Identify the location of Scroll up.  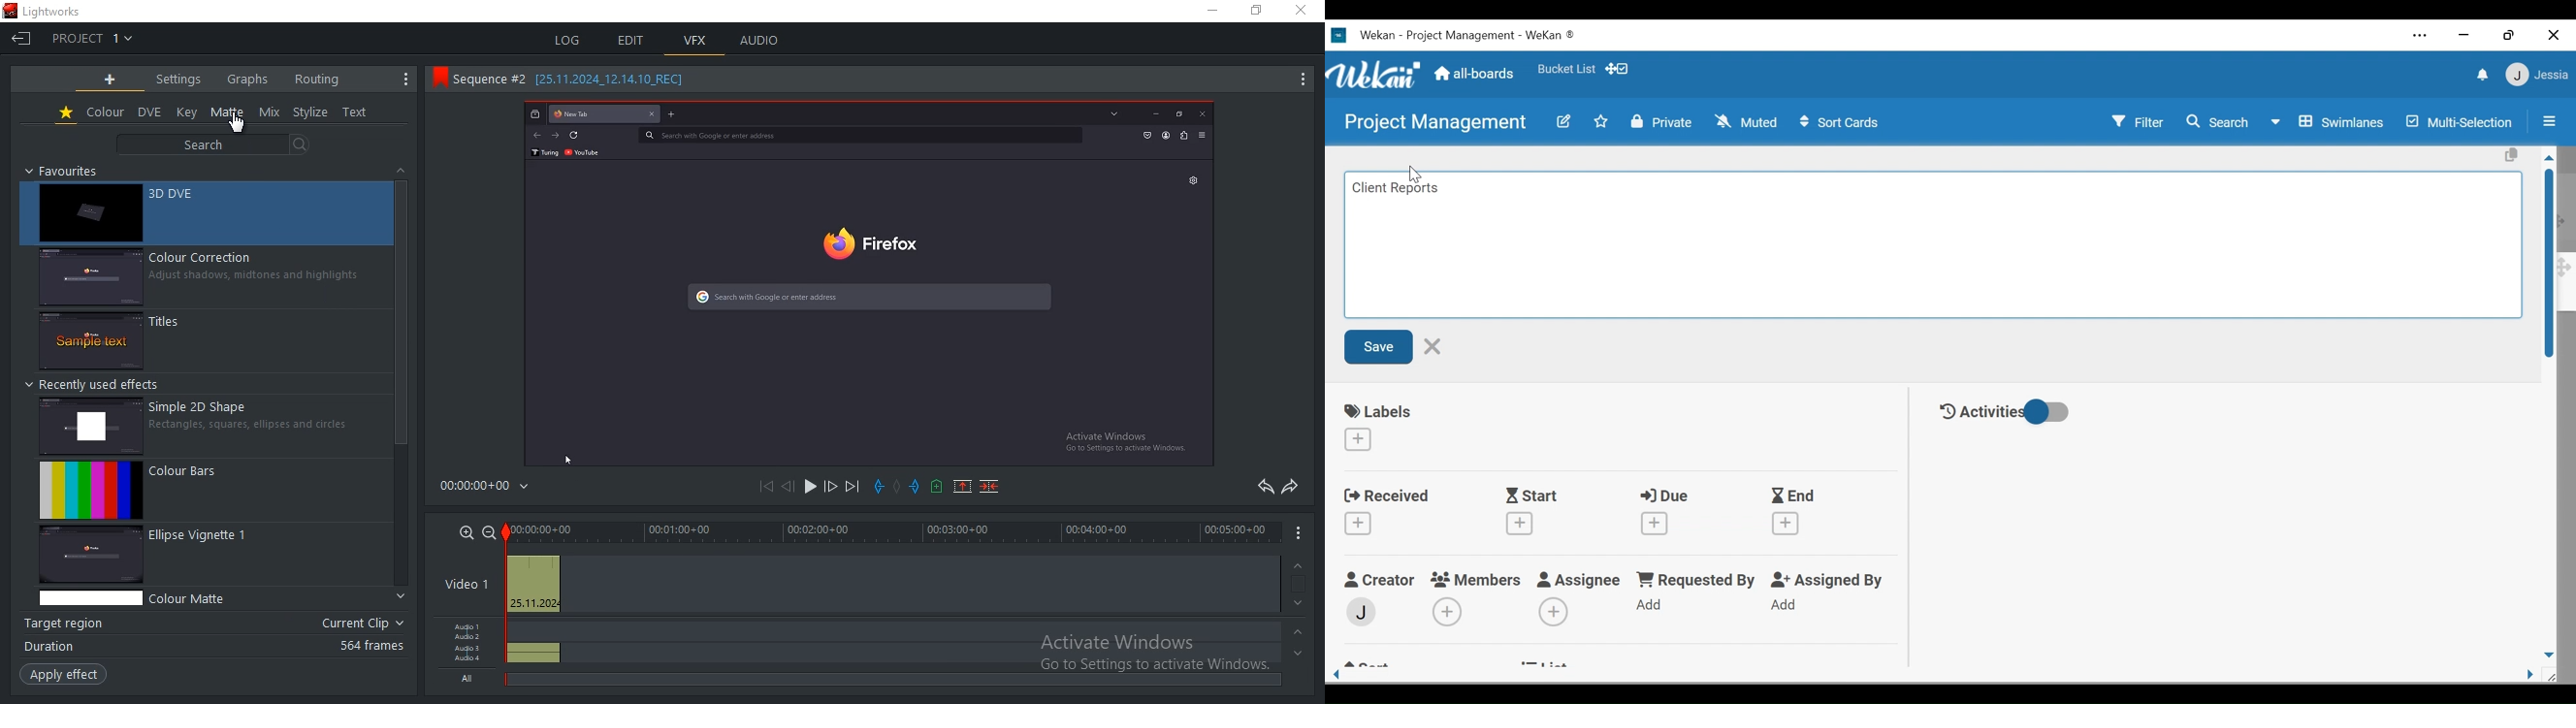
(2548, 158).